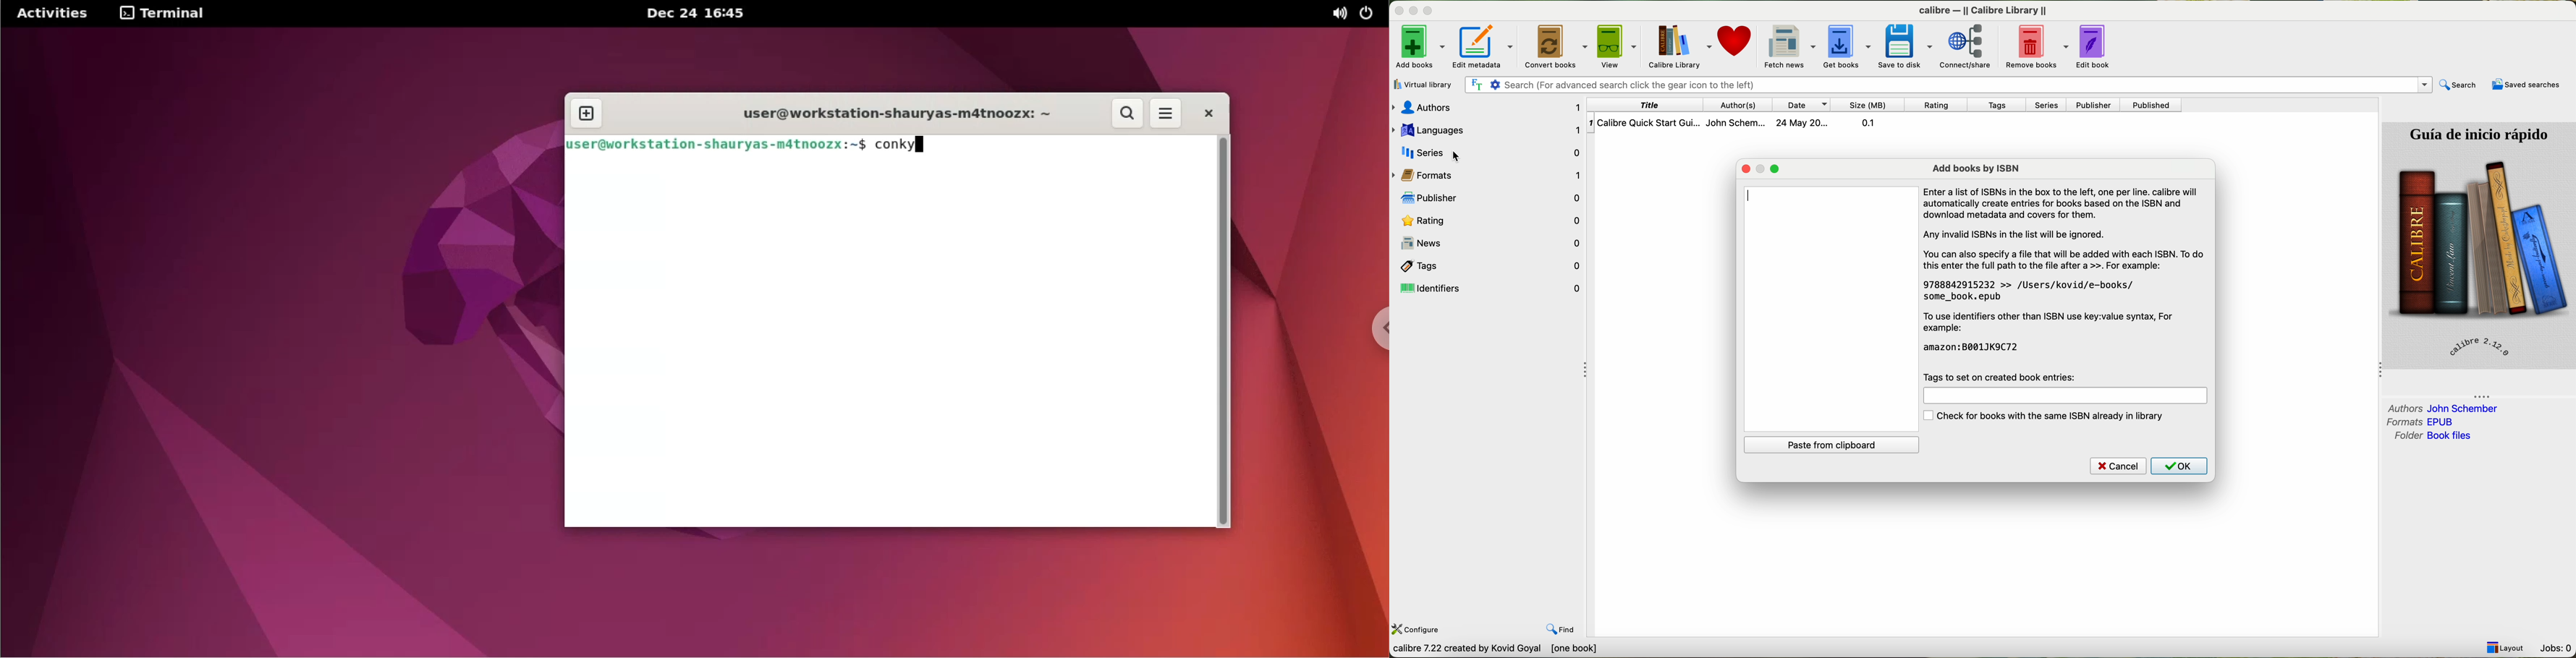 The height and width of the screenshot is (672, 2576). I want to click on formats, so click(2423, 421).